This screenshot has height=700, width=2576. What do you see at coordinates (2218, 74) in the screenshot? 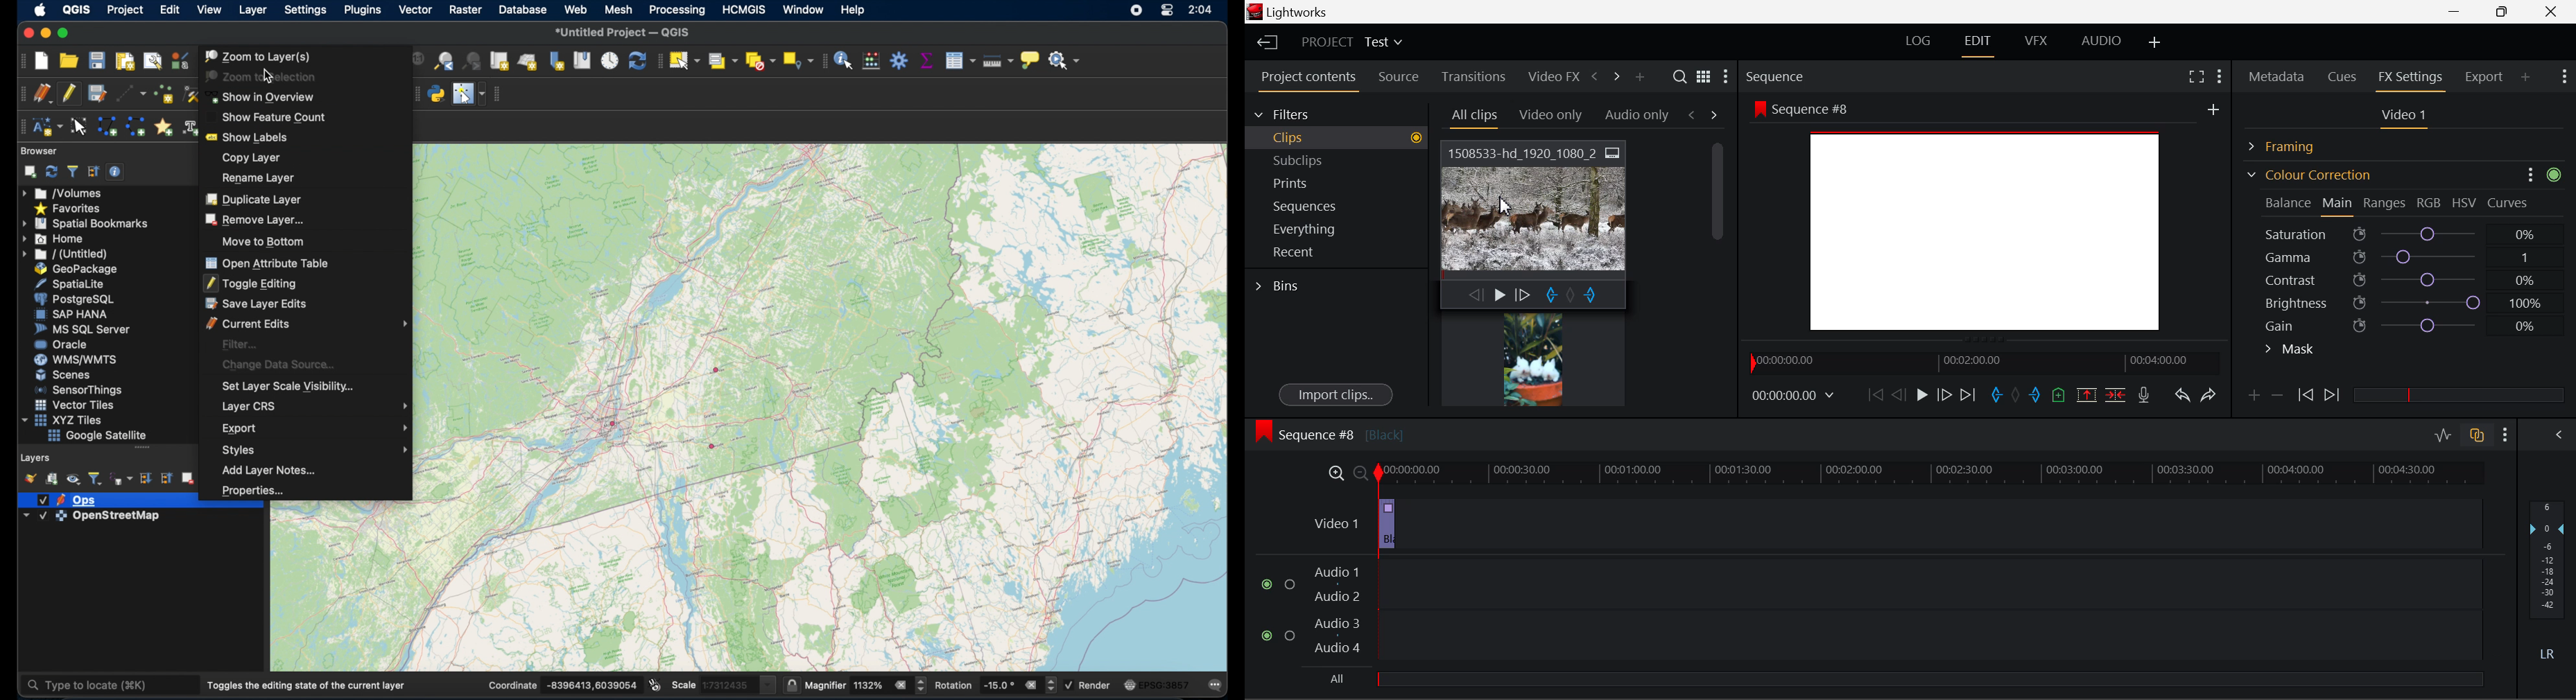
I see `Show Settings` at bounding box center [2218, 74].